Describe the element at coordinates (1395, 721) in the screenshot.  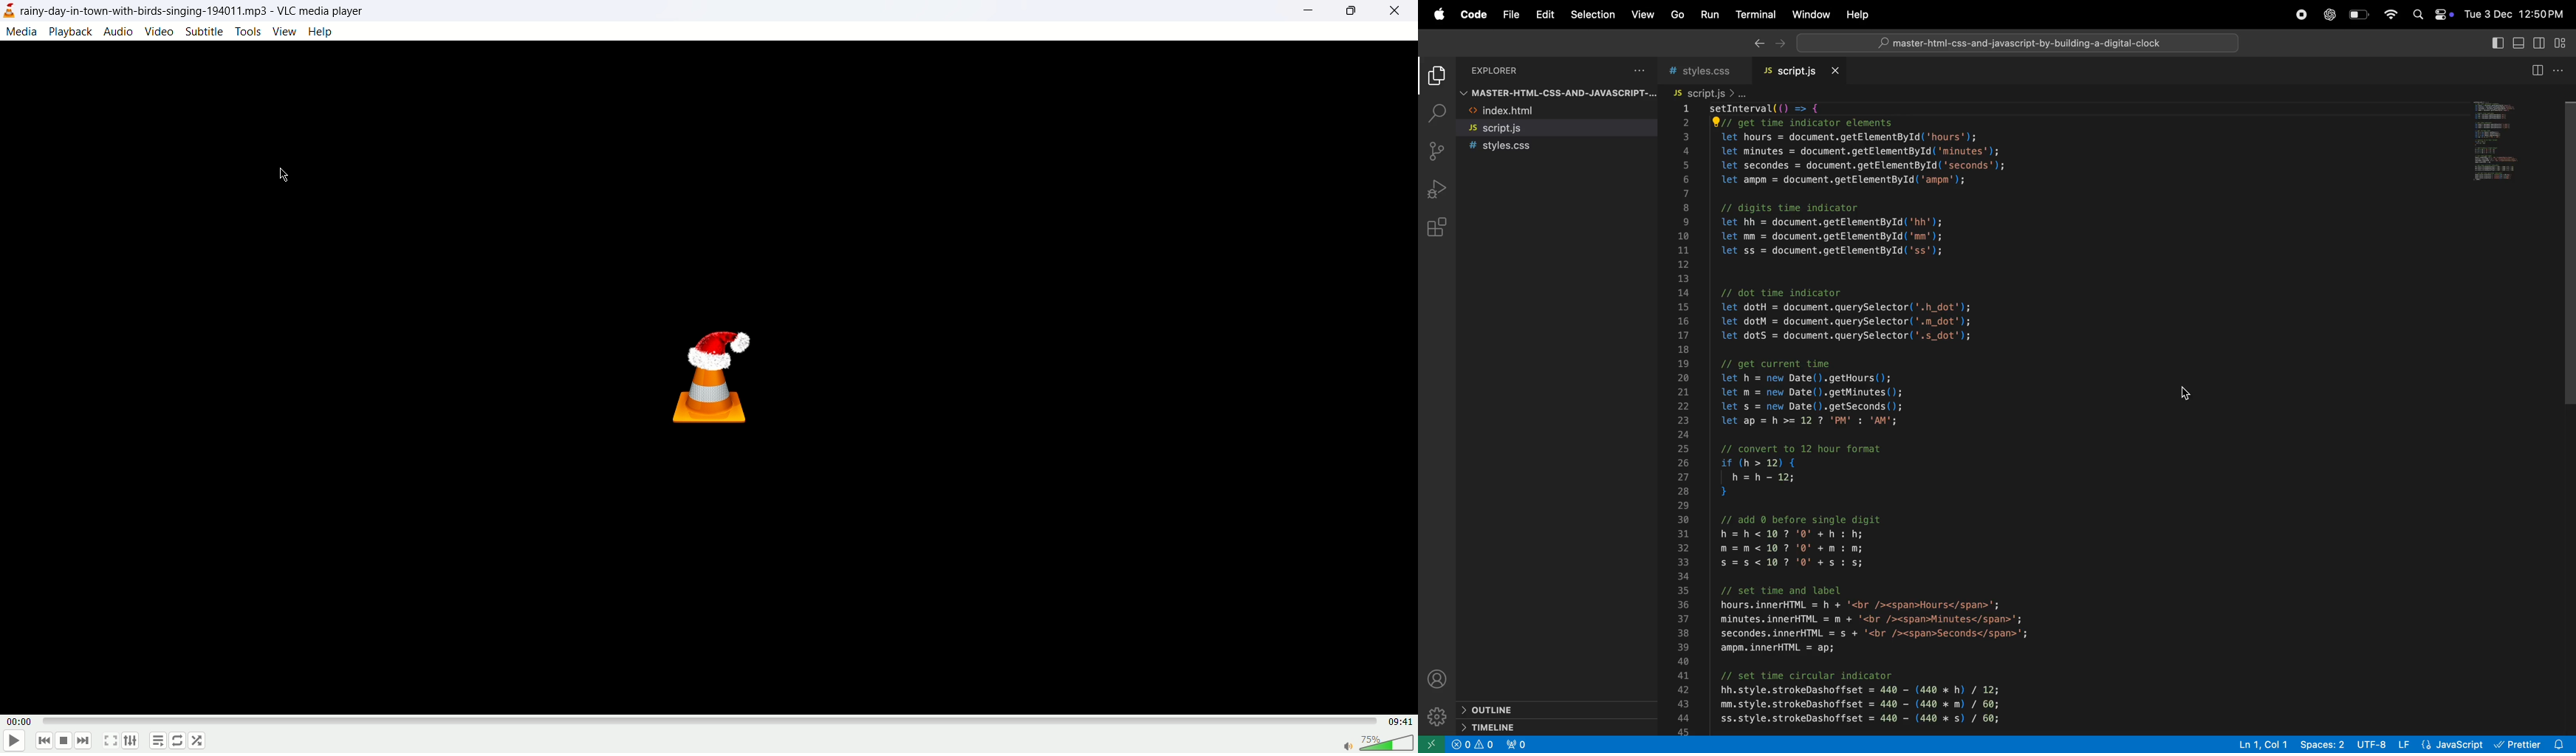
I see `total time` at that location.